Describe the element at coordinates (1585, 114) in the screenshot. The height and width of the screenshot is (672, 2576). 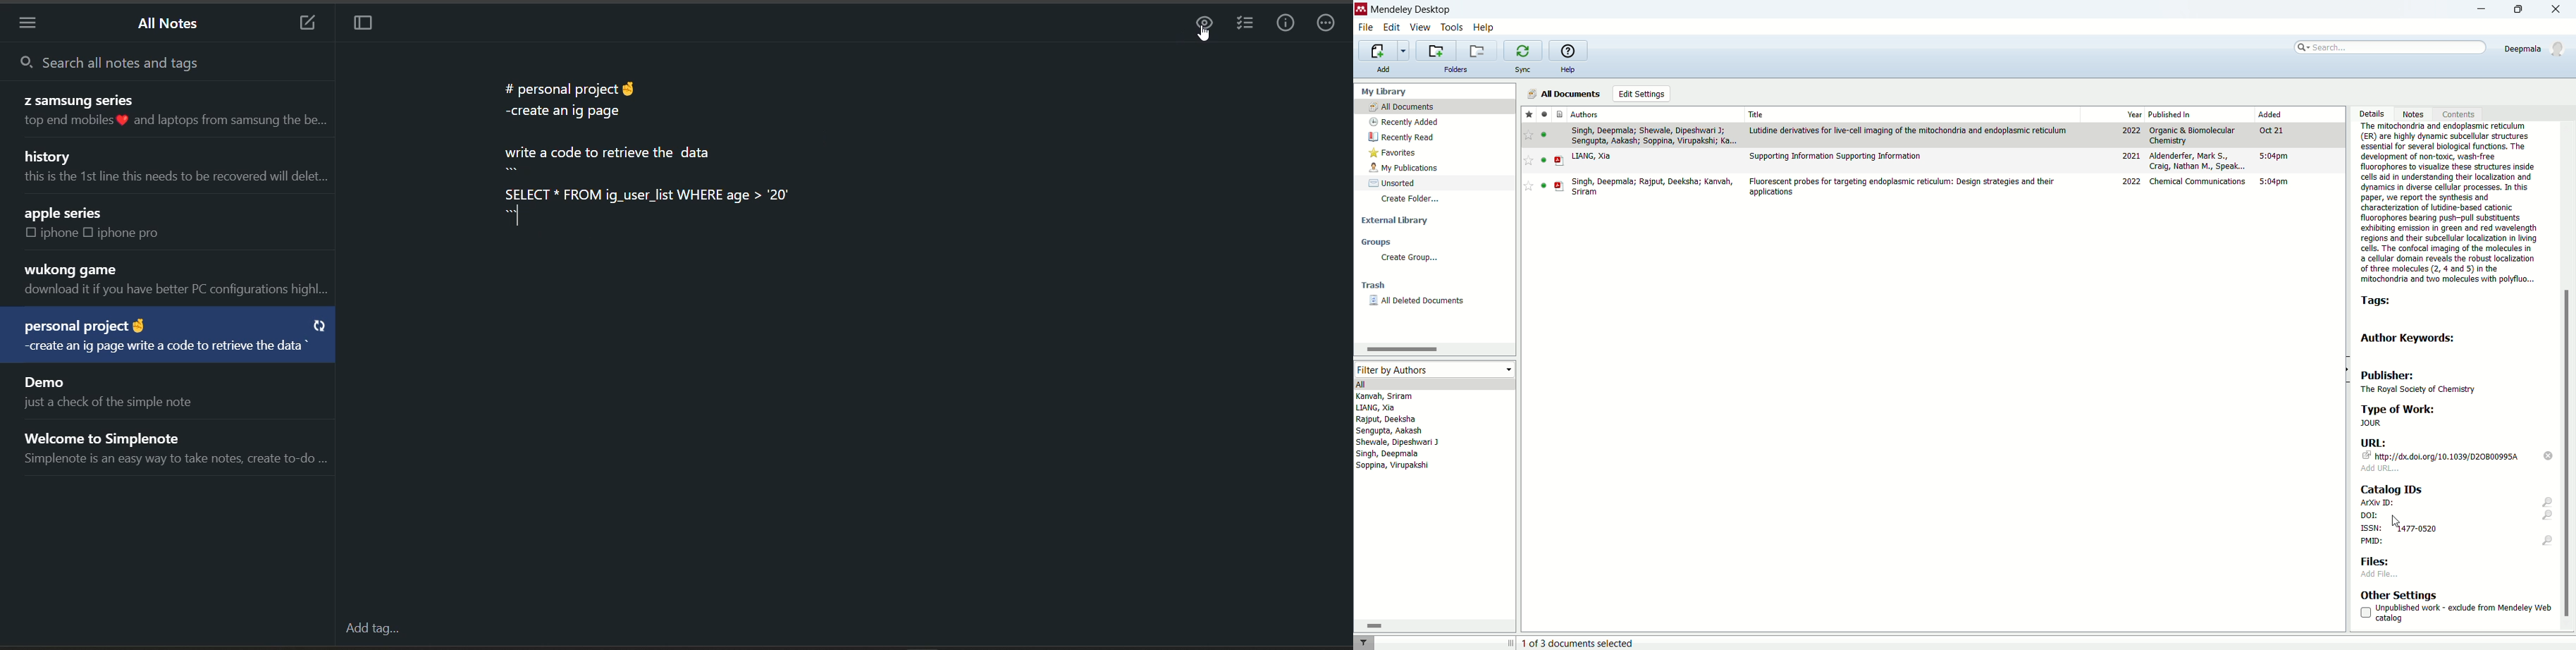
I see `authors` at that location.